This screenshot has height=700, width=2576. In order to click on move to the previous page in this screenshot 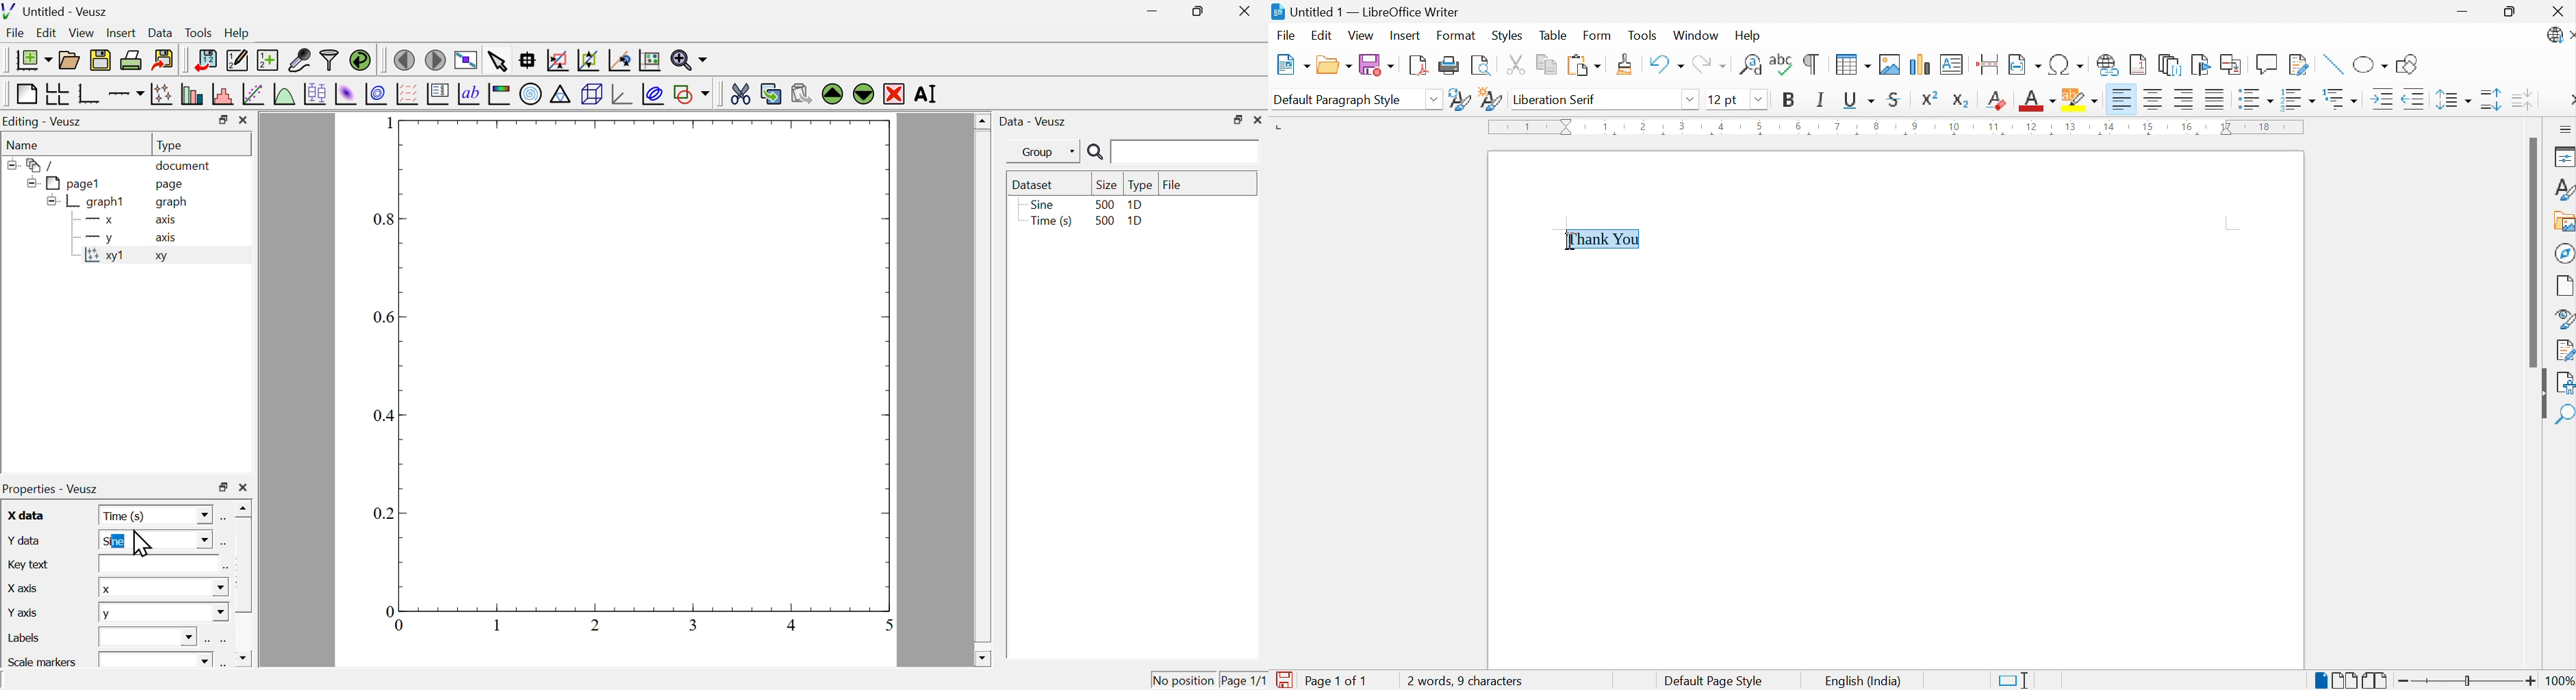, I will do `click(404, 59)`.